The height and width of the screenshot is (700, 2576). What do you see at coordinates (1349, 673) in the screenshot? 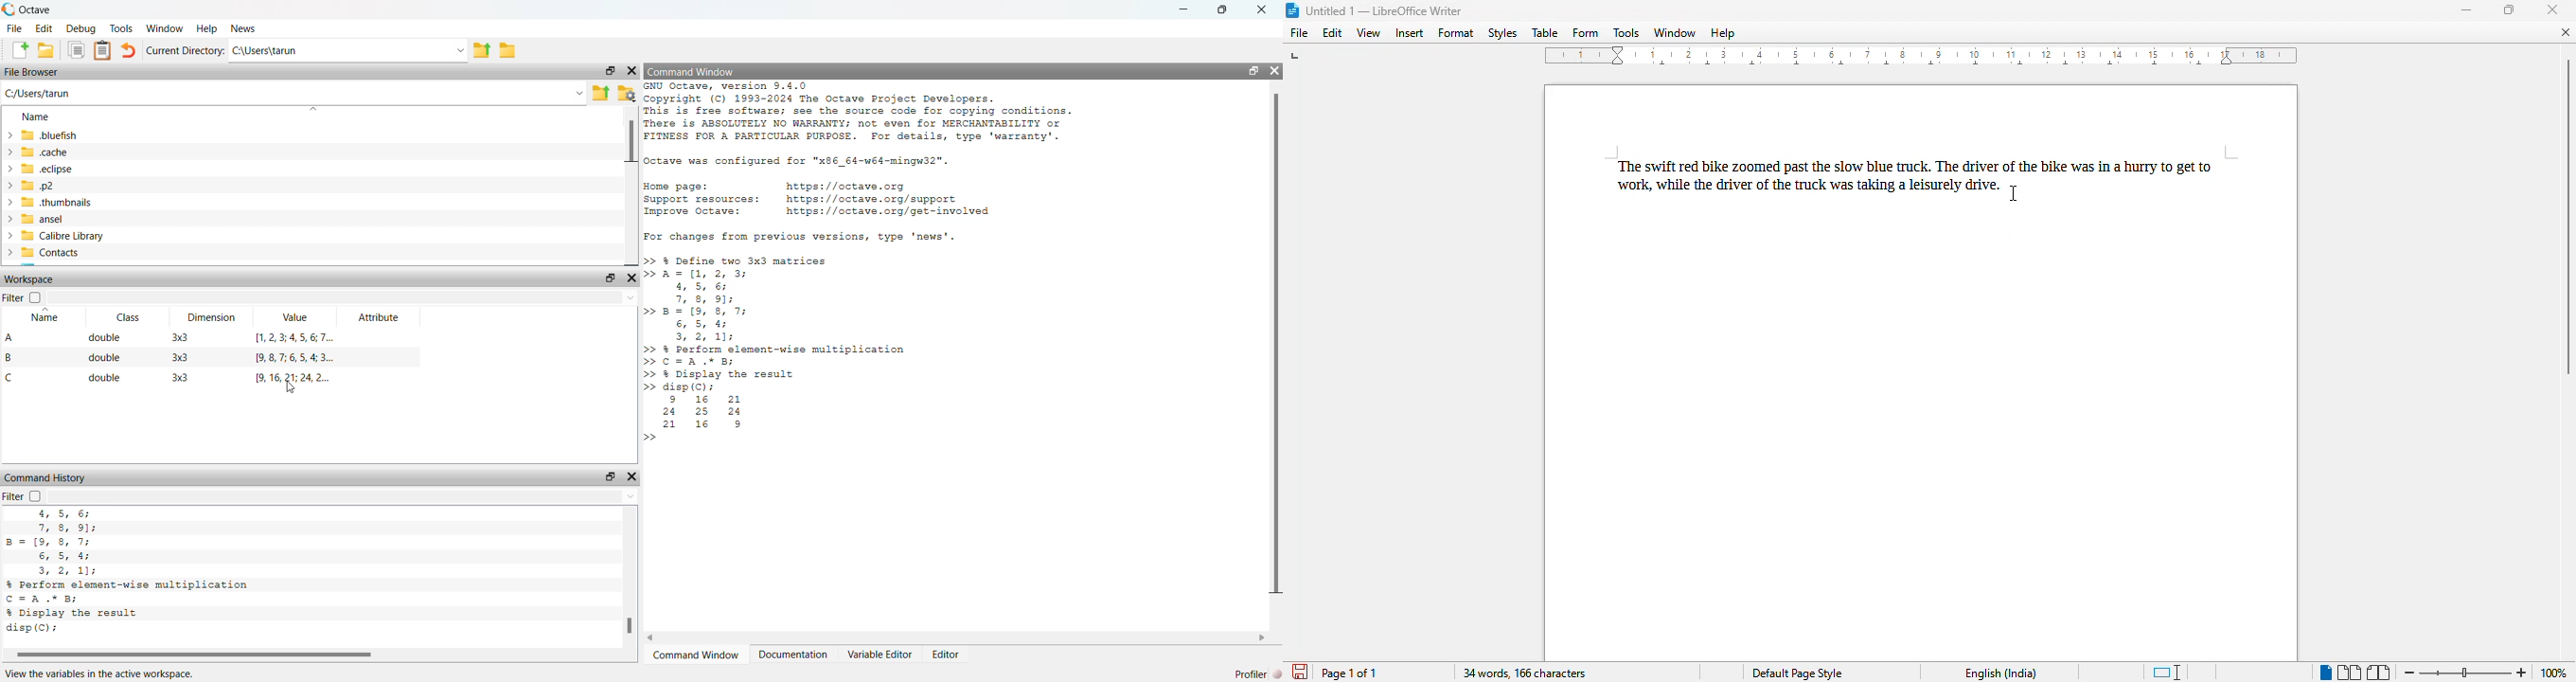
I see `page 1 of 1` at bounding box center [1349, 673].